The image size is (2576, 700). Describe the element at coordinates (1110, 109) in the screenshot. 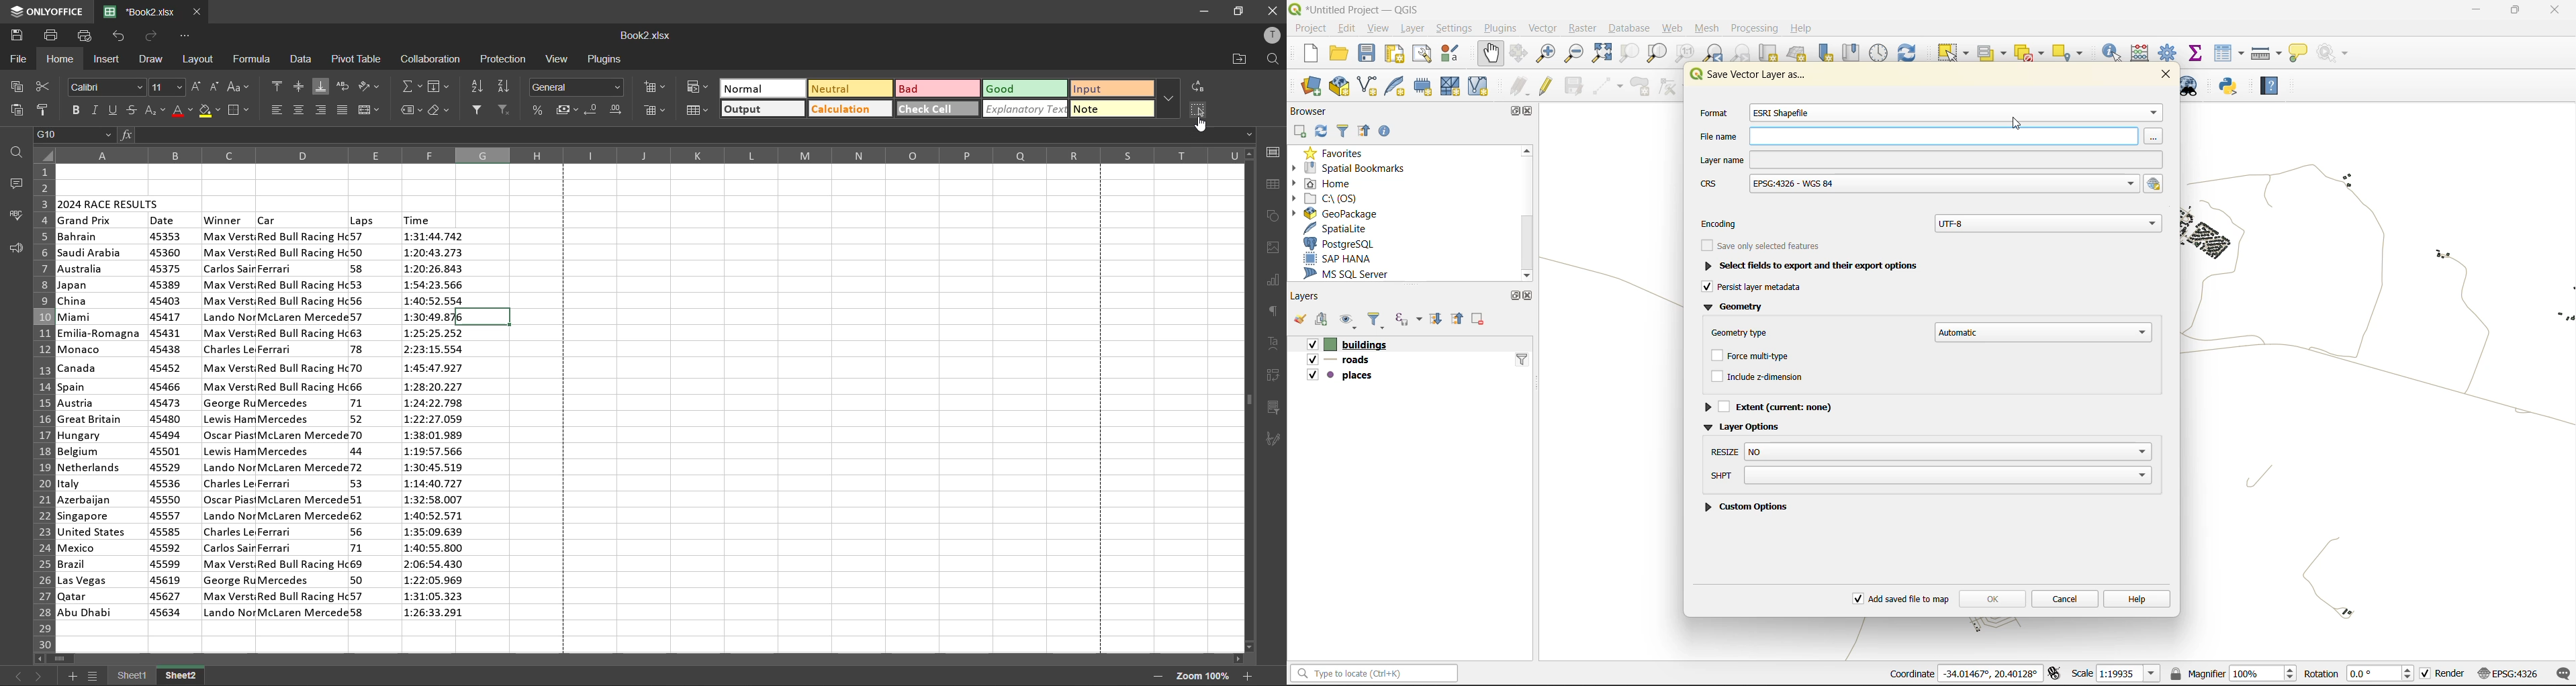

I see `note` at that location.